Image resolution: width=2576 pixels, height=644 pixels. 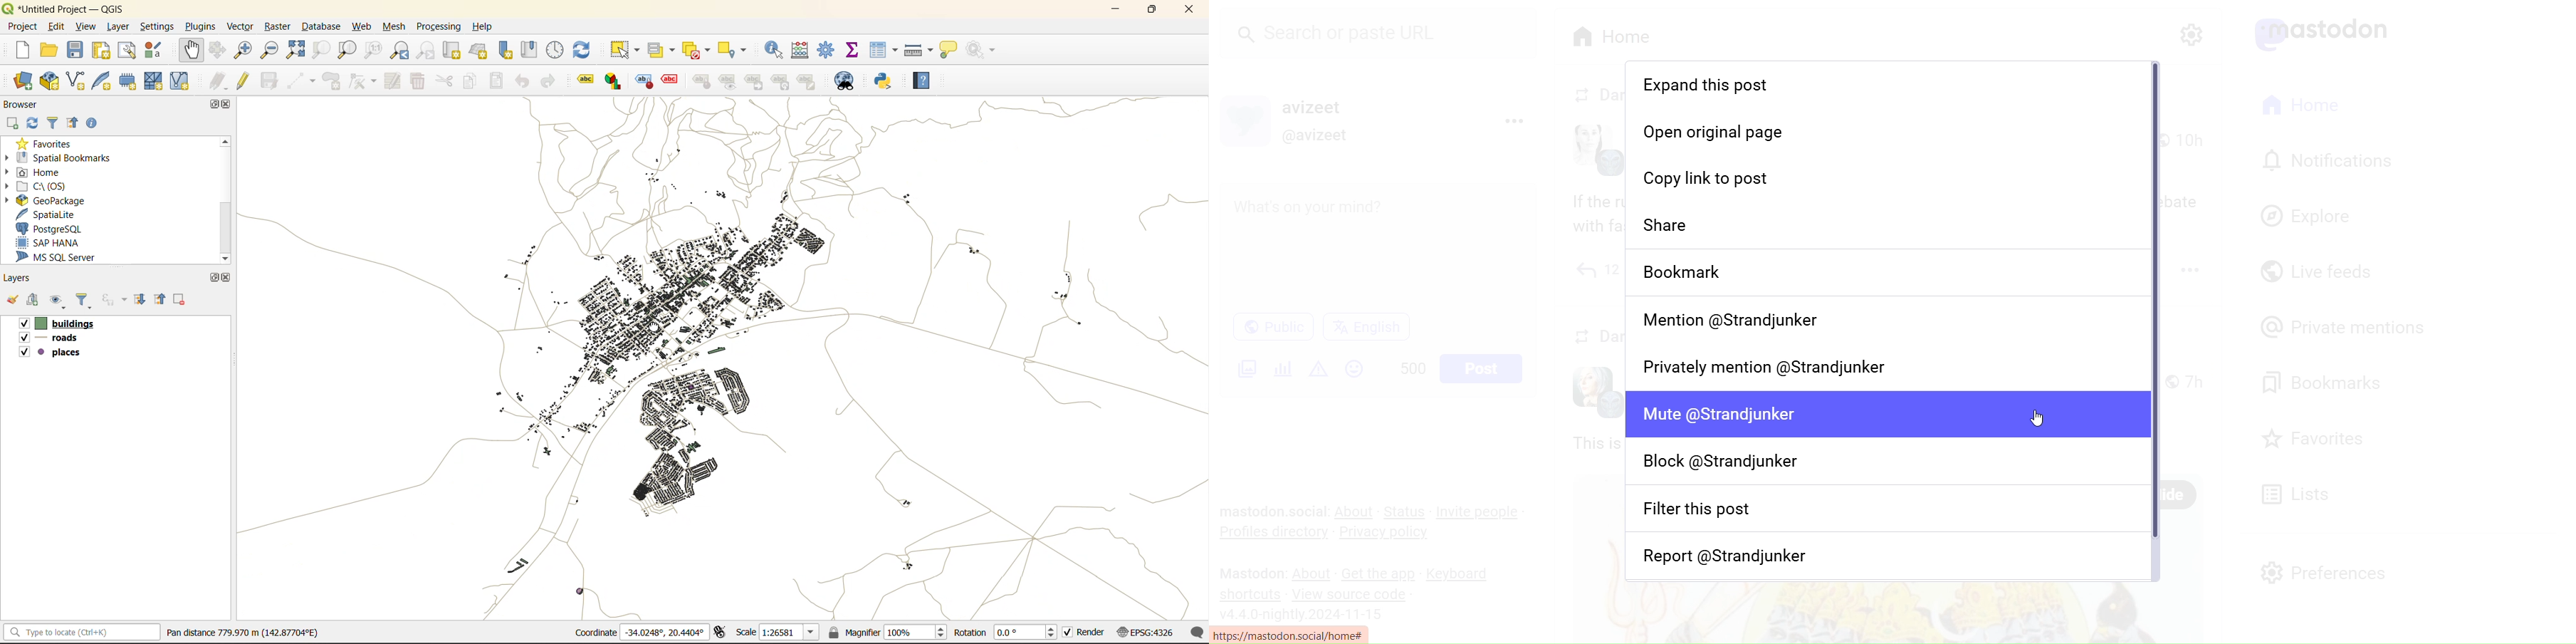 What do you see at coordinates (100, 80) in the screenshot?
I see `new spatialite` at bounding box center [100, 80].